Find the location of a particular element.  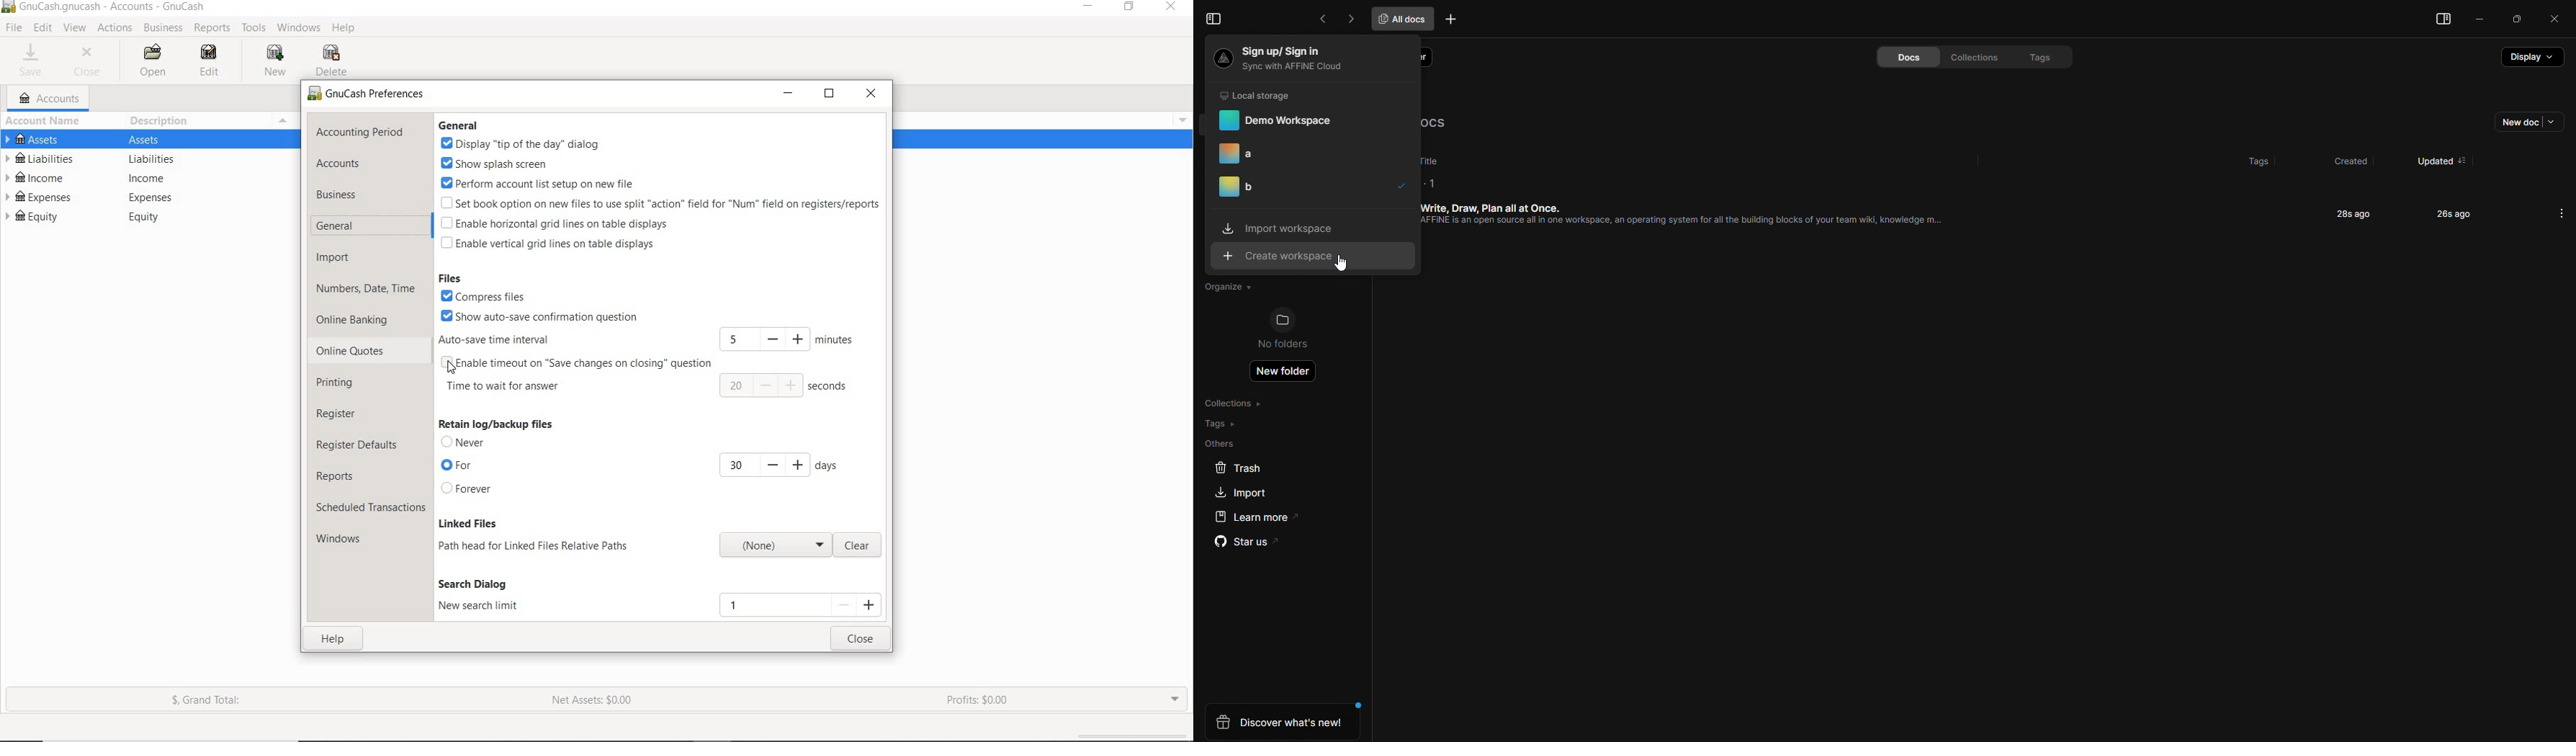

ASSETS is located at coordinates (141, 141).